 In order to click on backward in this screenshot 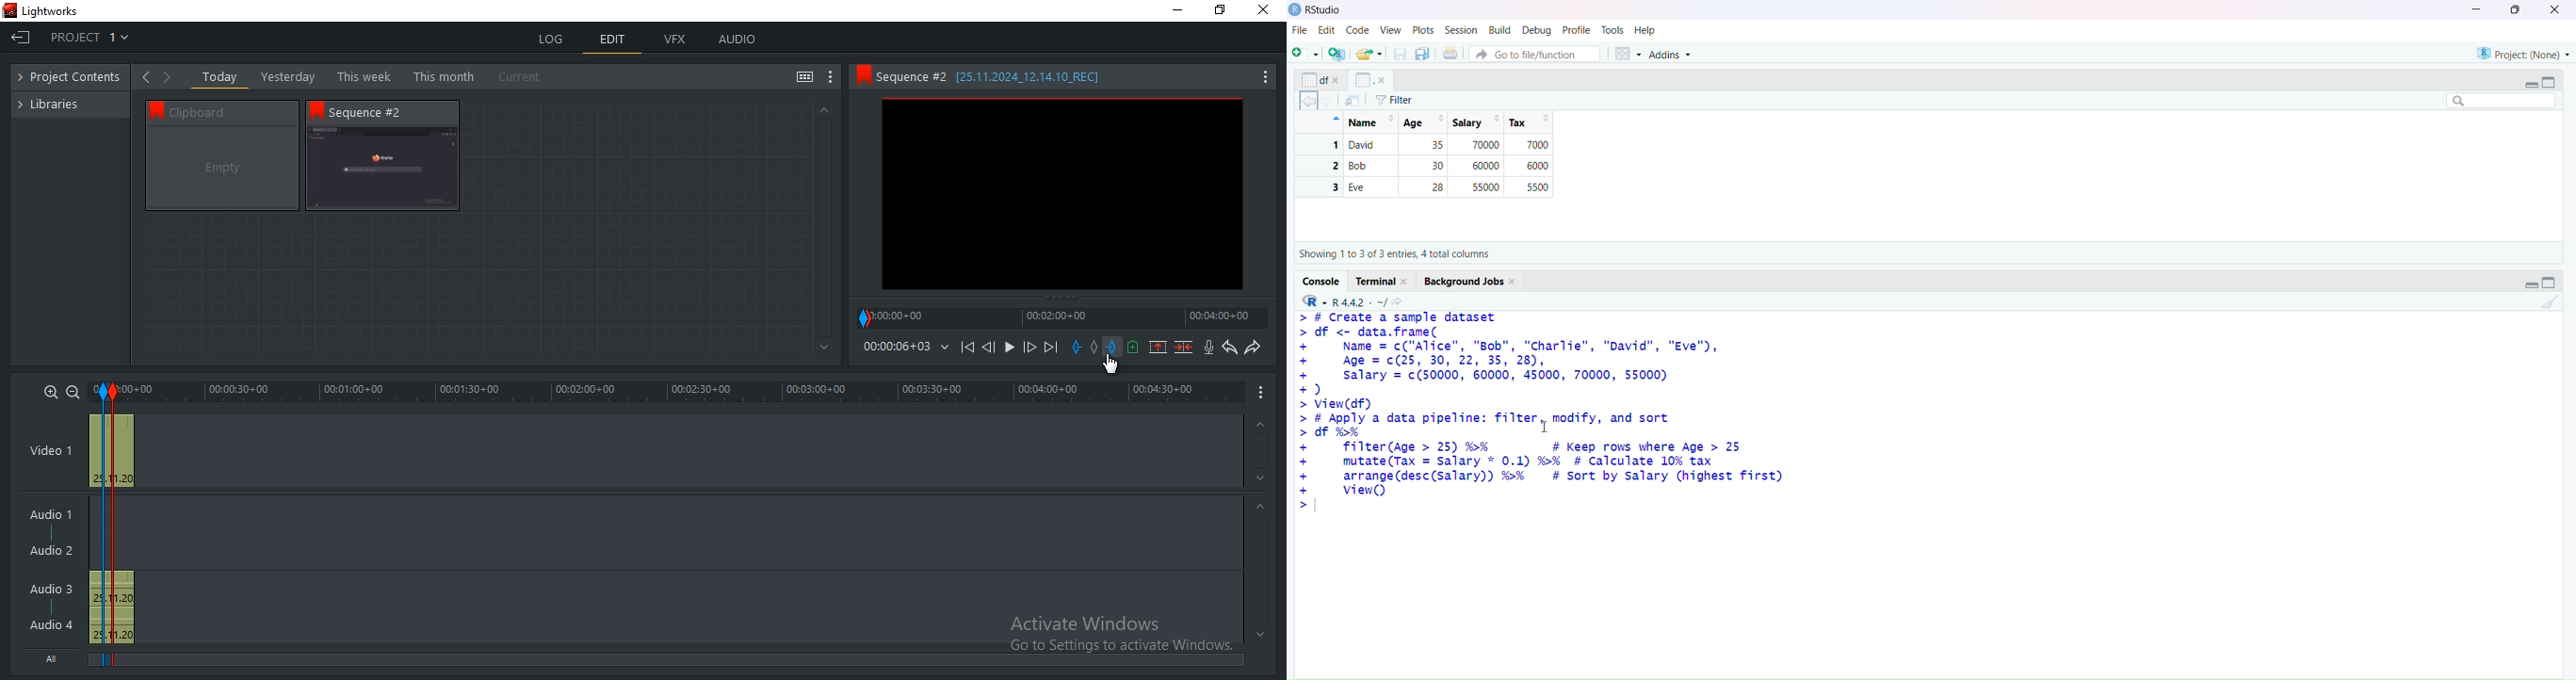, I will do `click(1307, 99)`.